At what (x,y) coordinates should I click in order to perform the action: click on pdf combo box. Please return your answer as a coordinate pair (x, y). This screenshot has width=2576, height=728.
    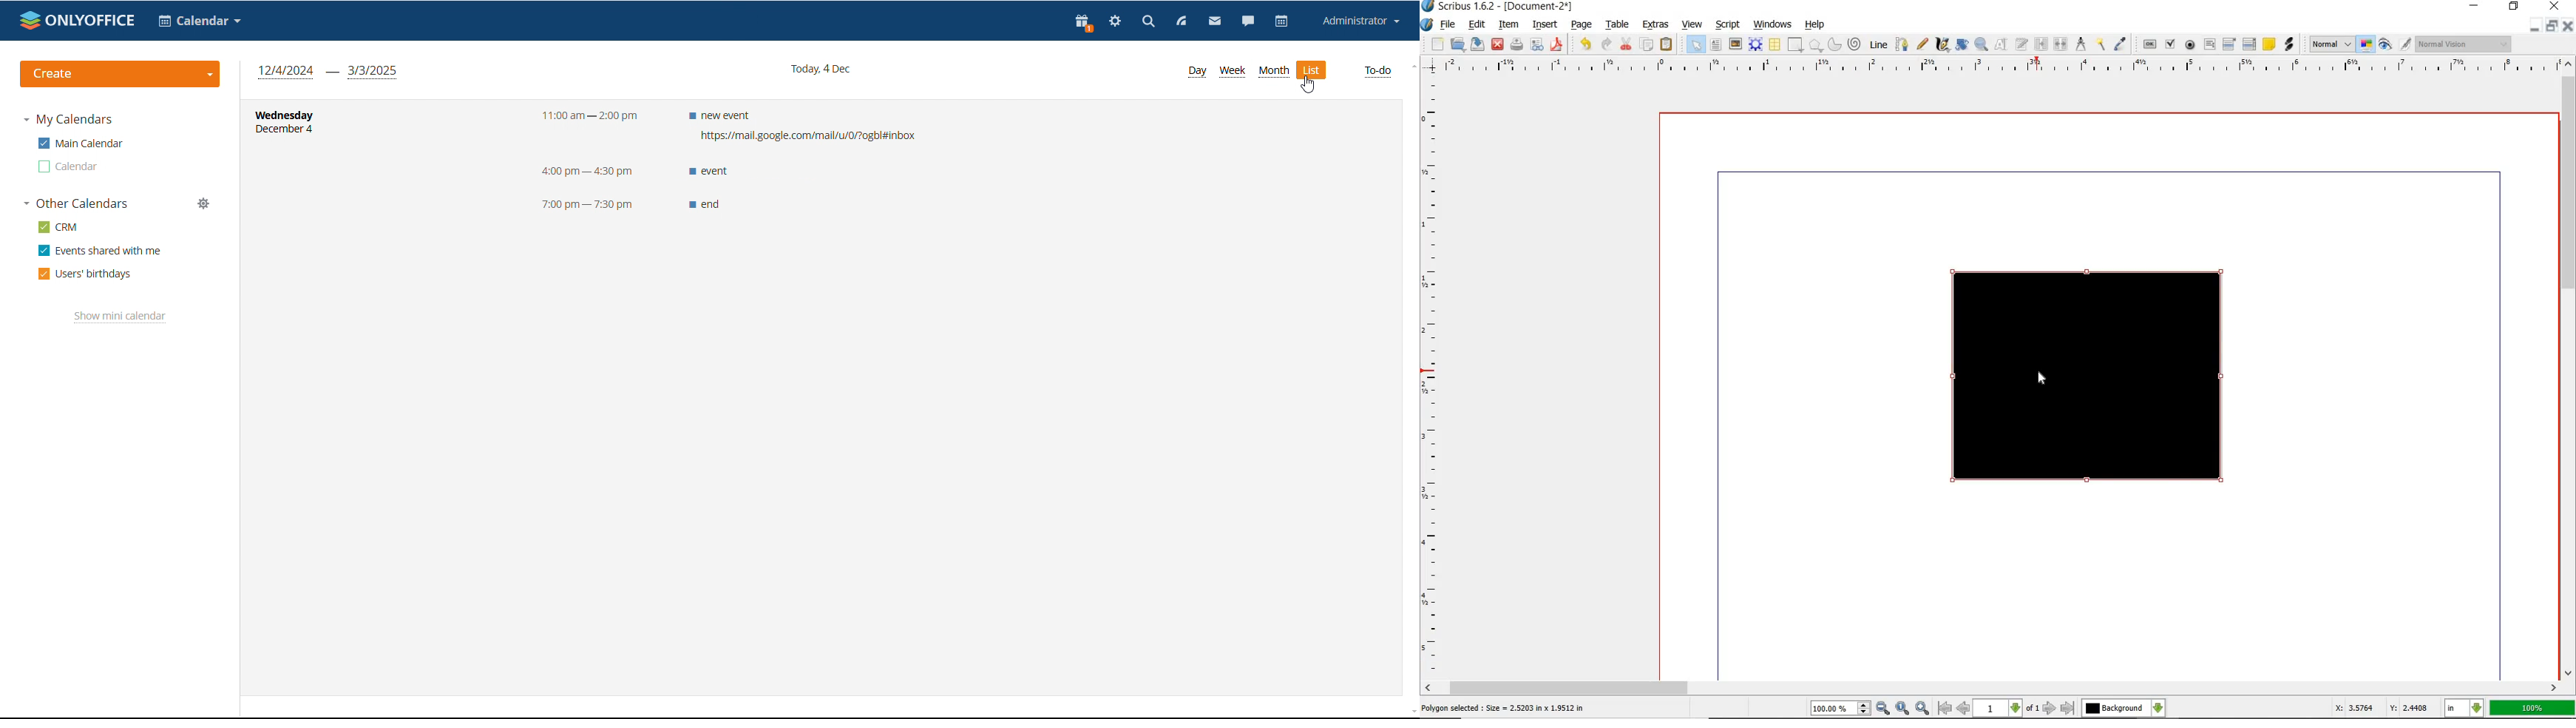
    Looking at the image, I should click on (2229, 45).